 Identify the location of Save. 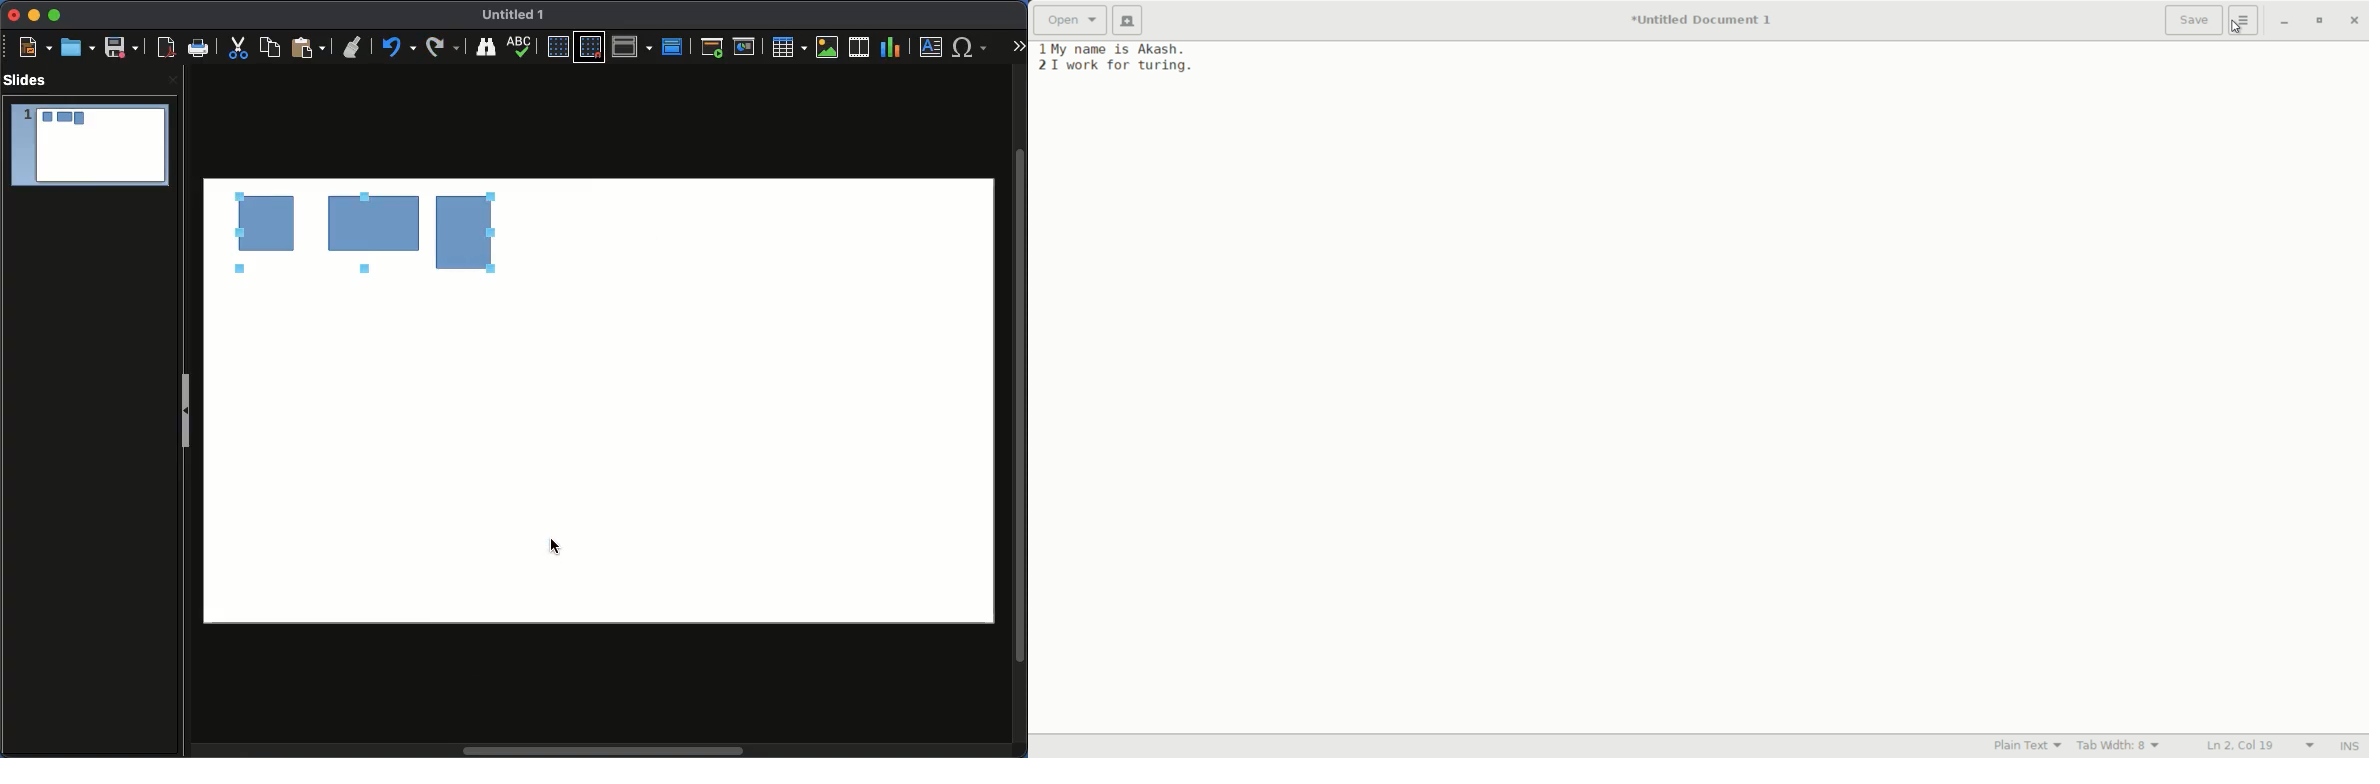
(121, 47).